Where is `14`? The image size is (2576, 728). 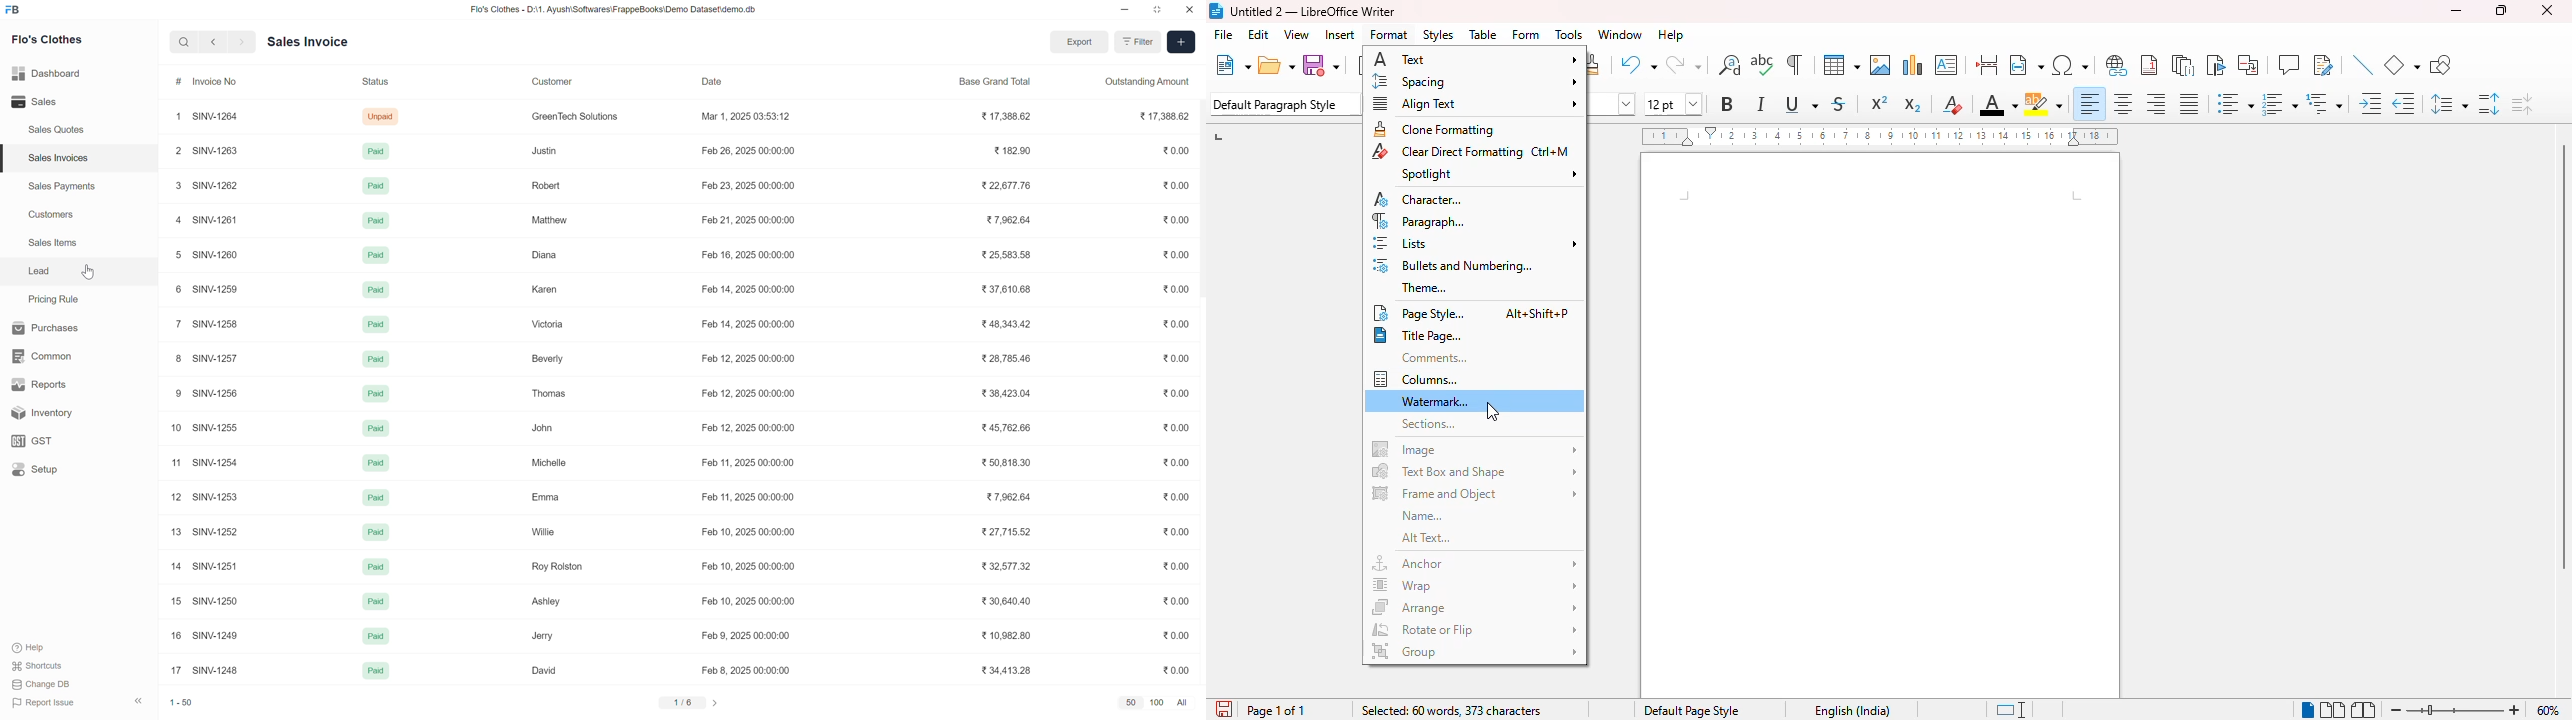
14 is located at coordinates (173, 565).